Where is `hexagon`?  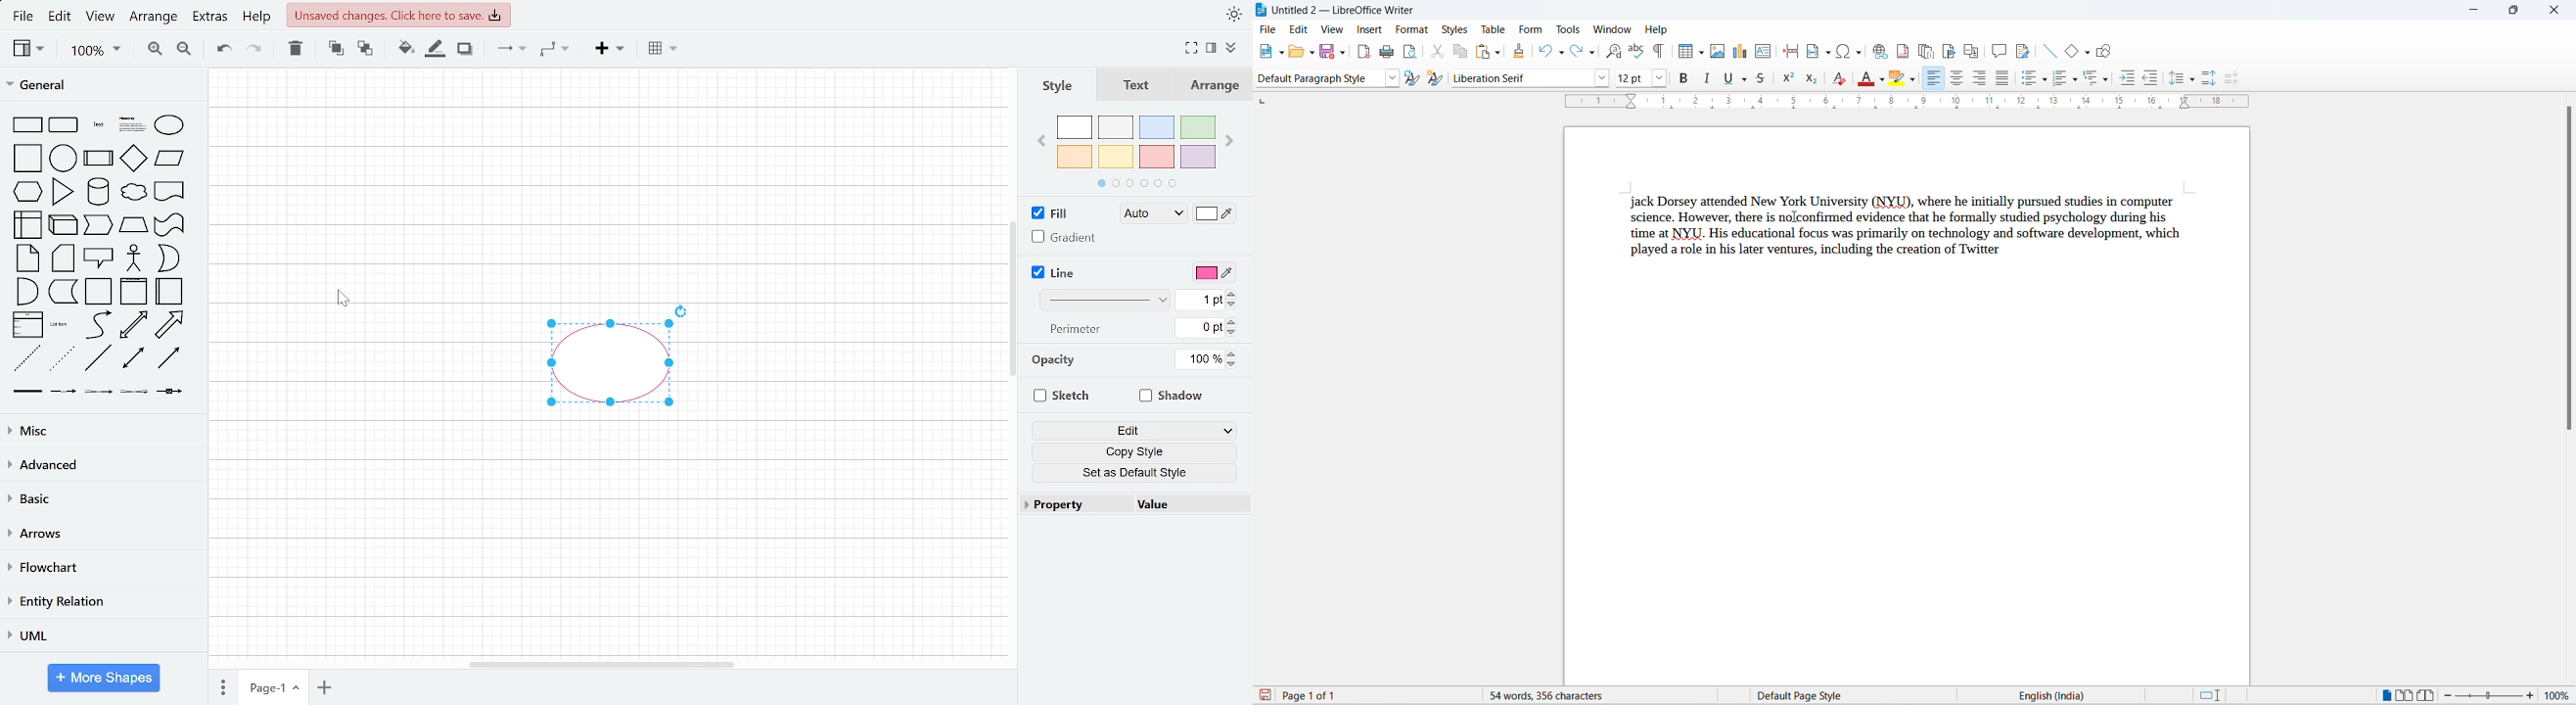
hexagon is located at coordinates (27, 192).